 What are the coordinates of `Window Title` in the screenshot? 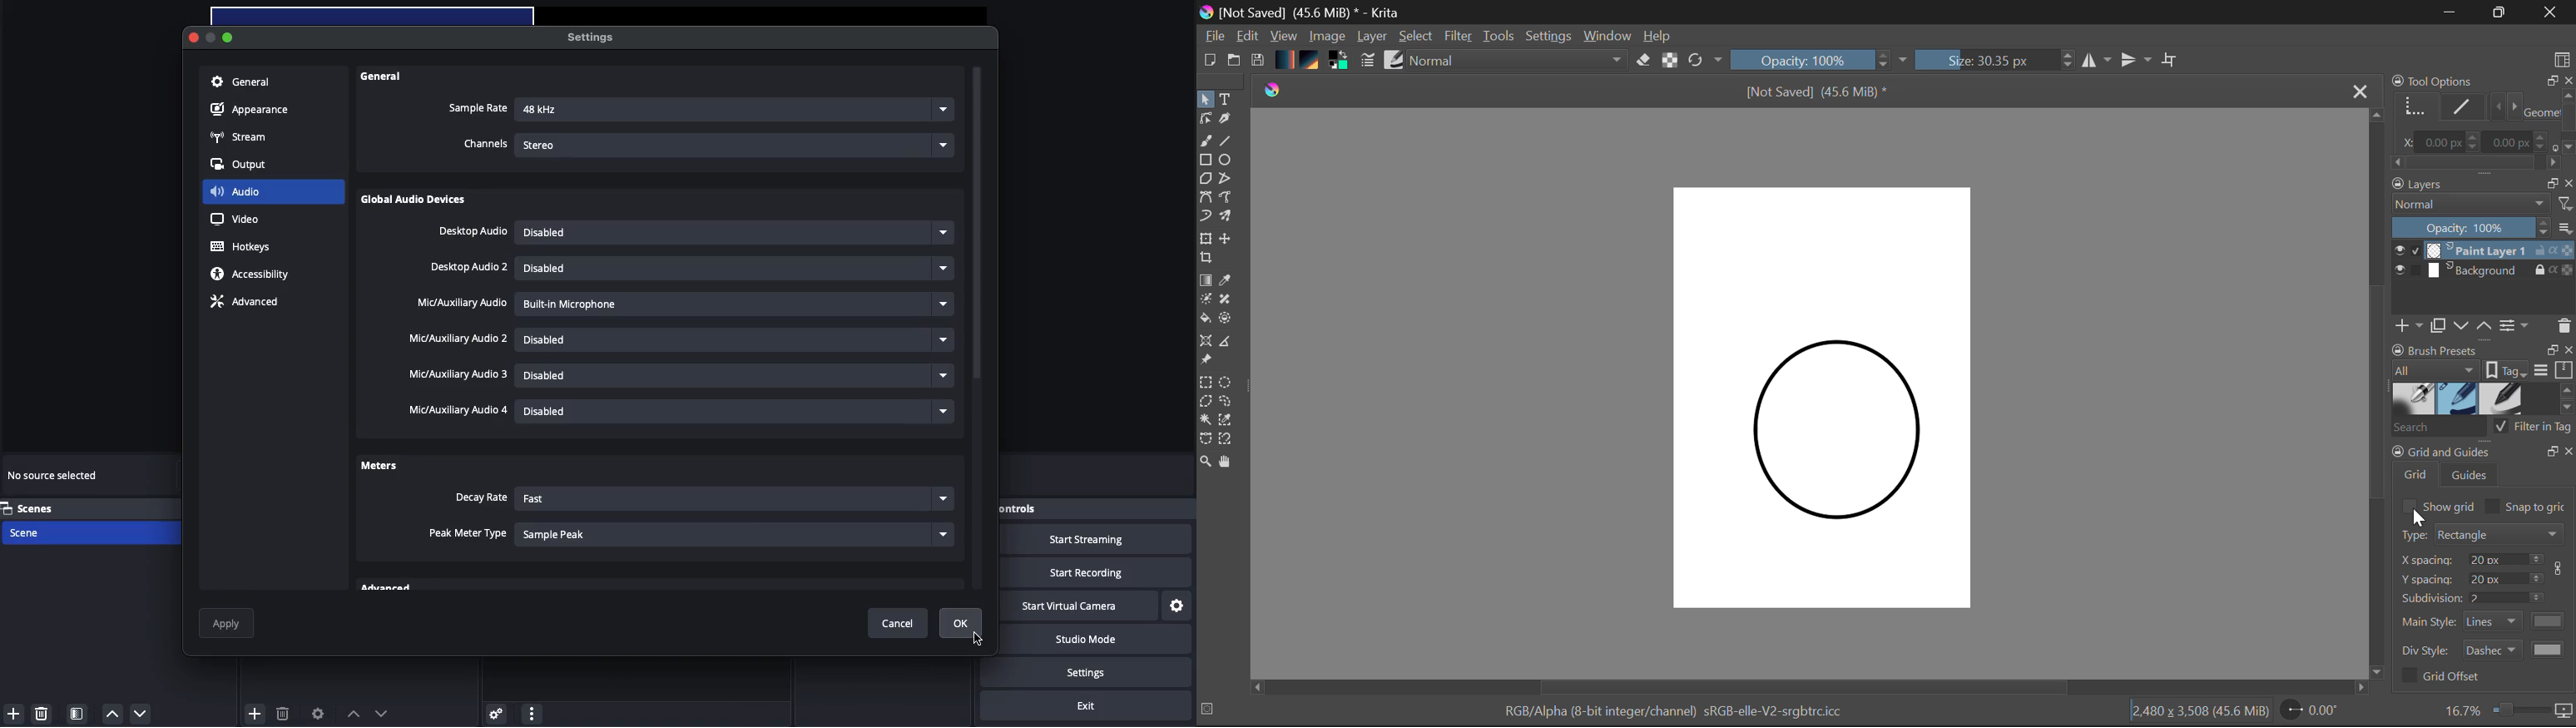 It's located at (1304, 12).